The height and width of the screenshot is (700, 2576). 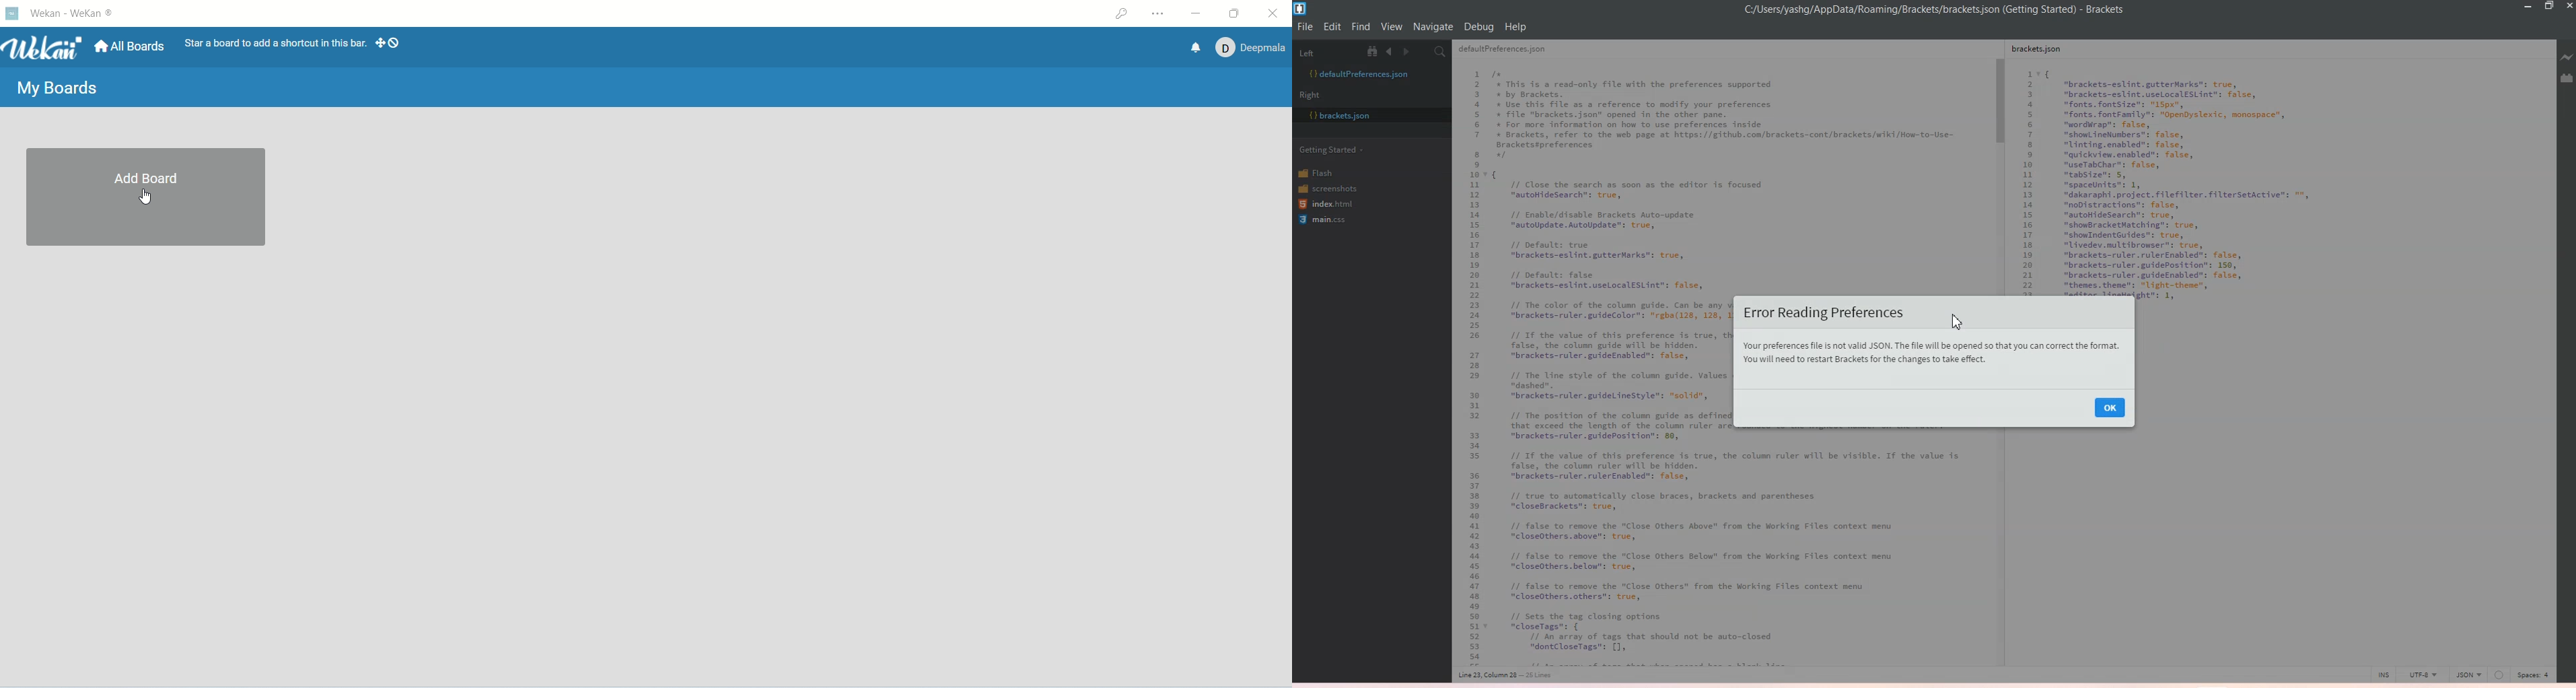 I want to click on C/Users/yashg/AppData/Roaming/Brackets/brackets json (Getting Started) - Brackets, so click(x=1944, y=10).